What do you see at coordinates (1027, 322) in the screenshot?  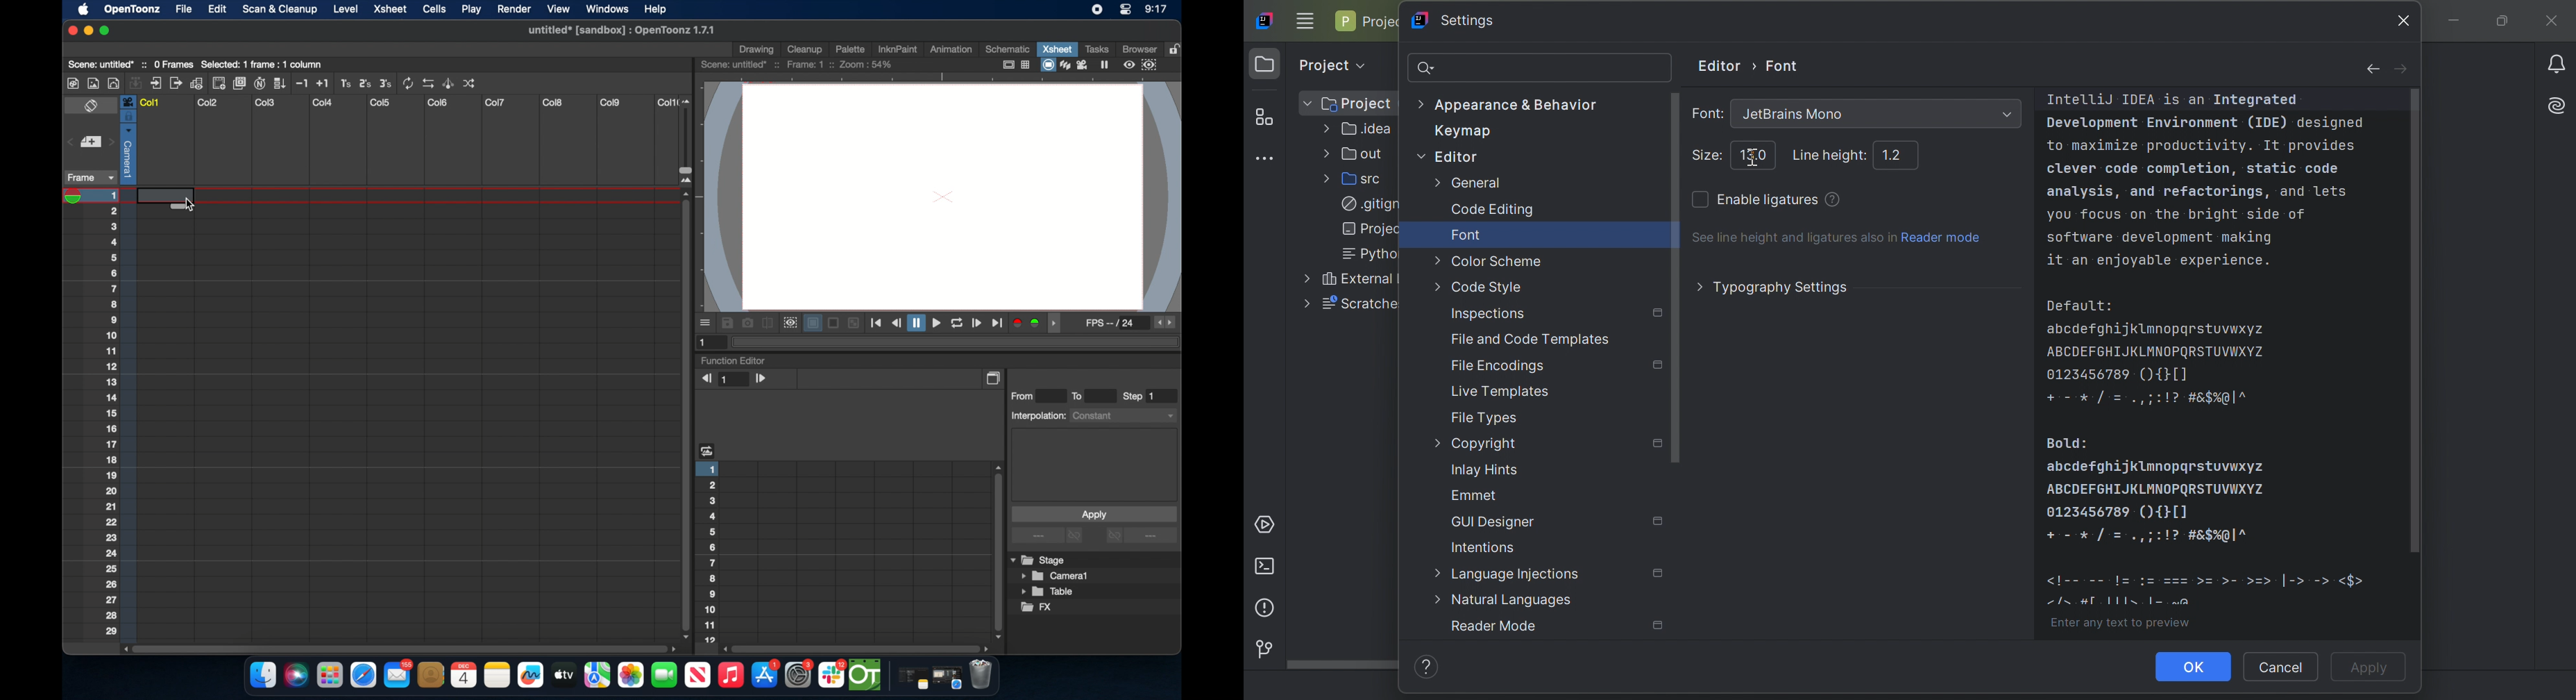 I see `color channels` at bounding box center [1027, 322].